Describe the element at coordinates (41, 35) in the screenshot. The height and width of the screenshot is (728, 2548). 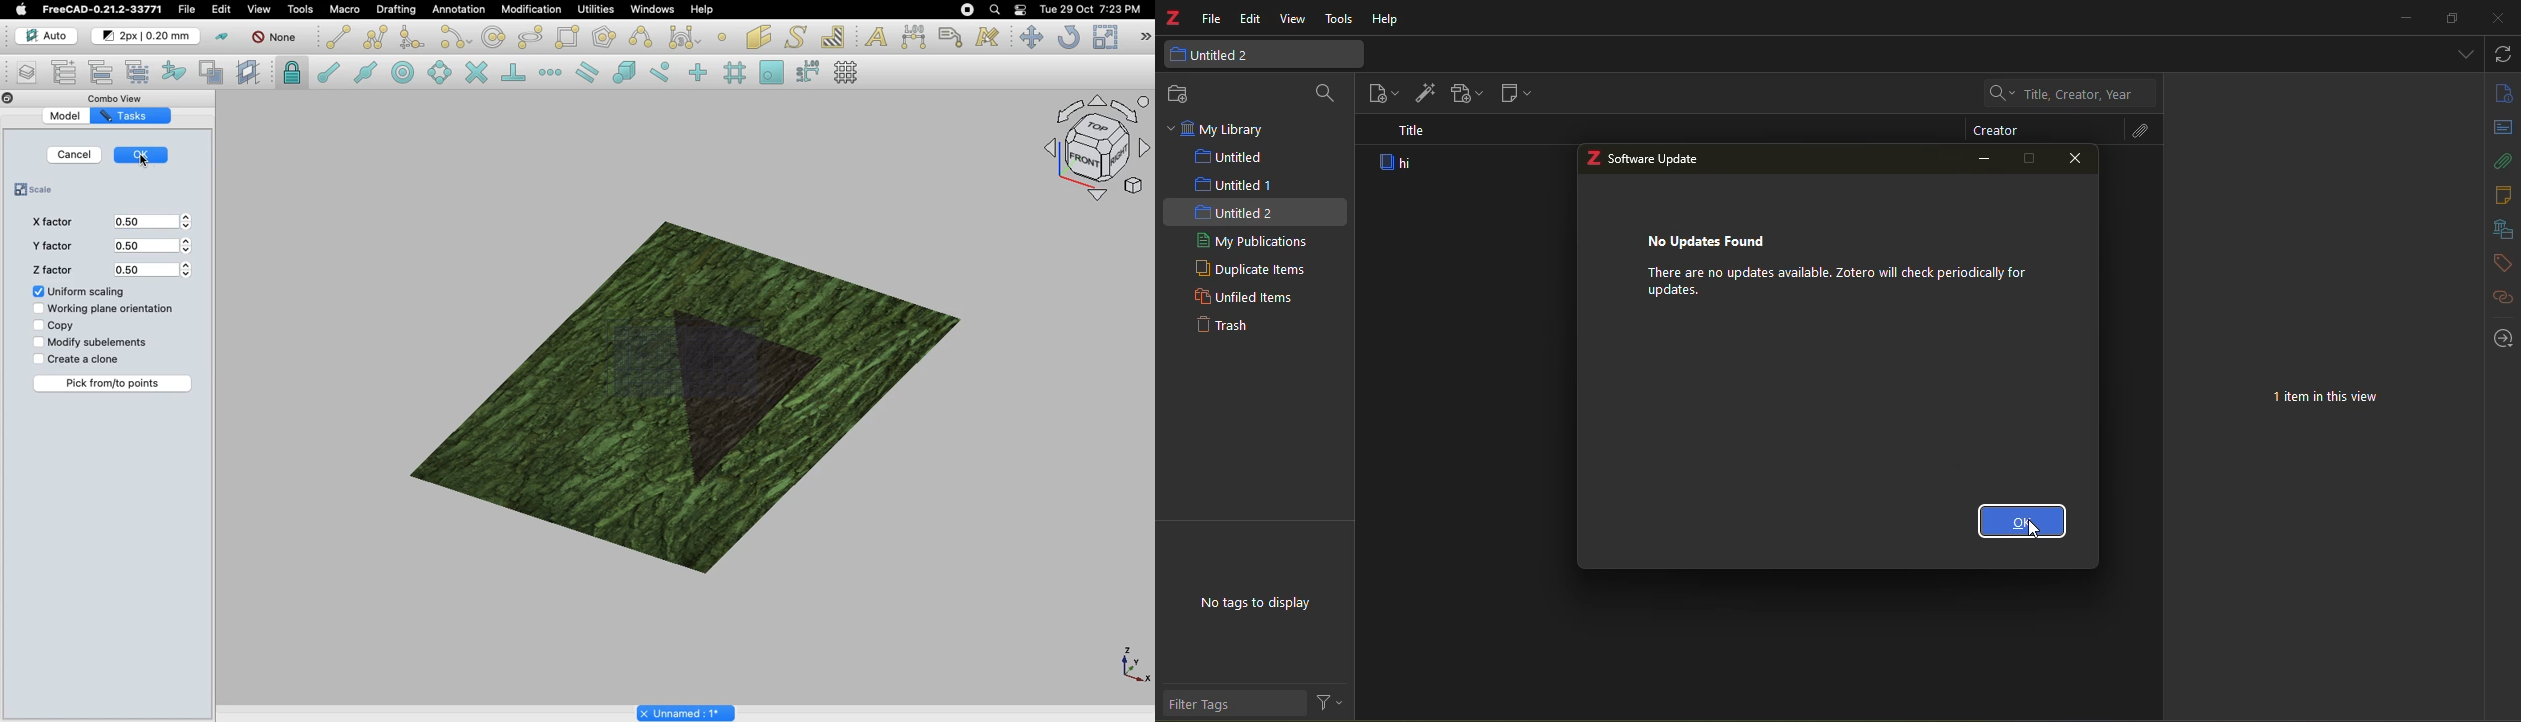
I see `Auto` at that location.